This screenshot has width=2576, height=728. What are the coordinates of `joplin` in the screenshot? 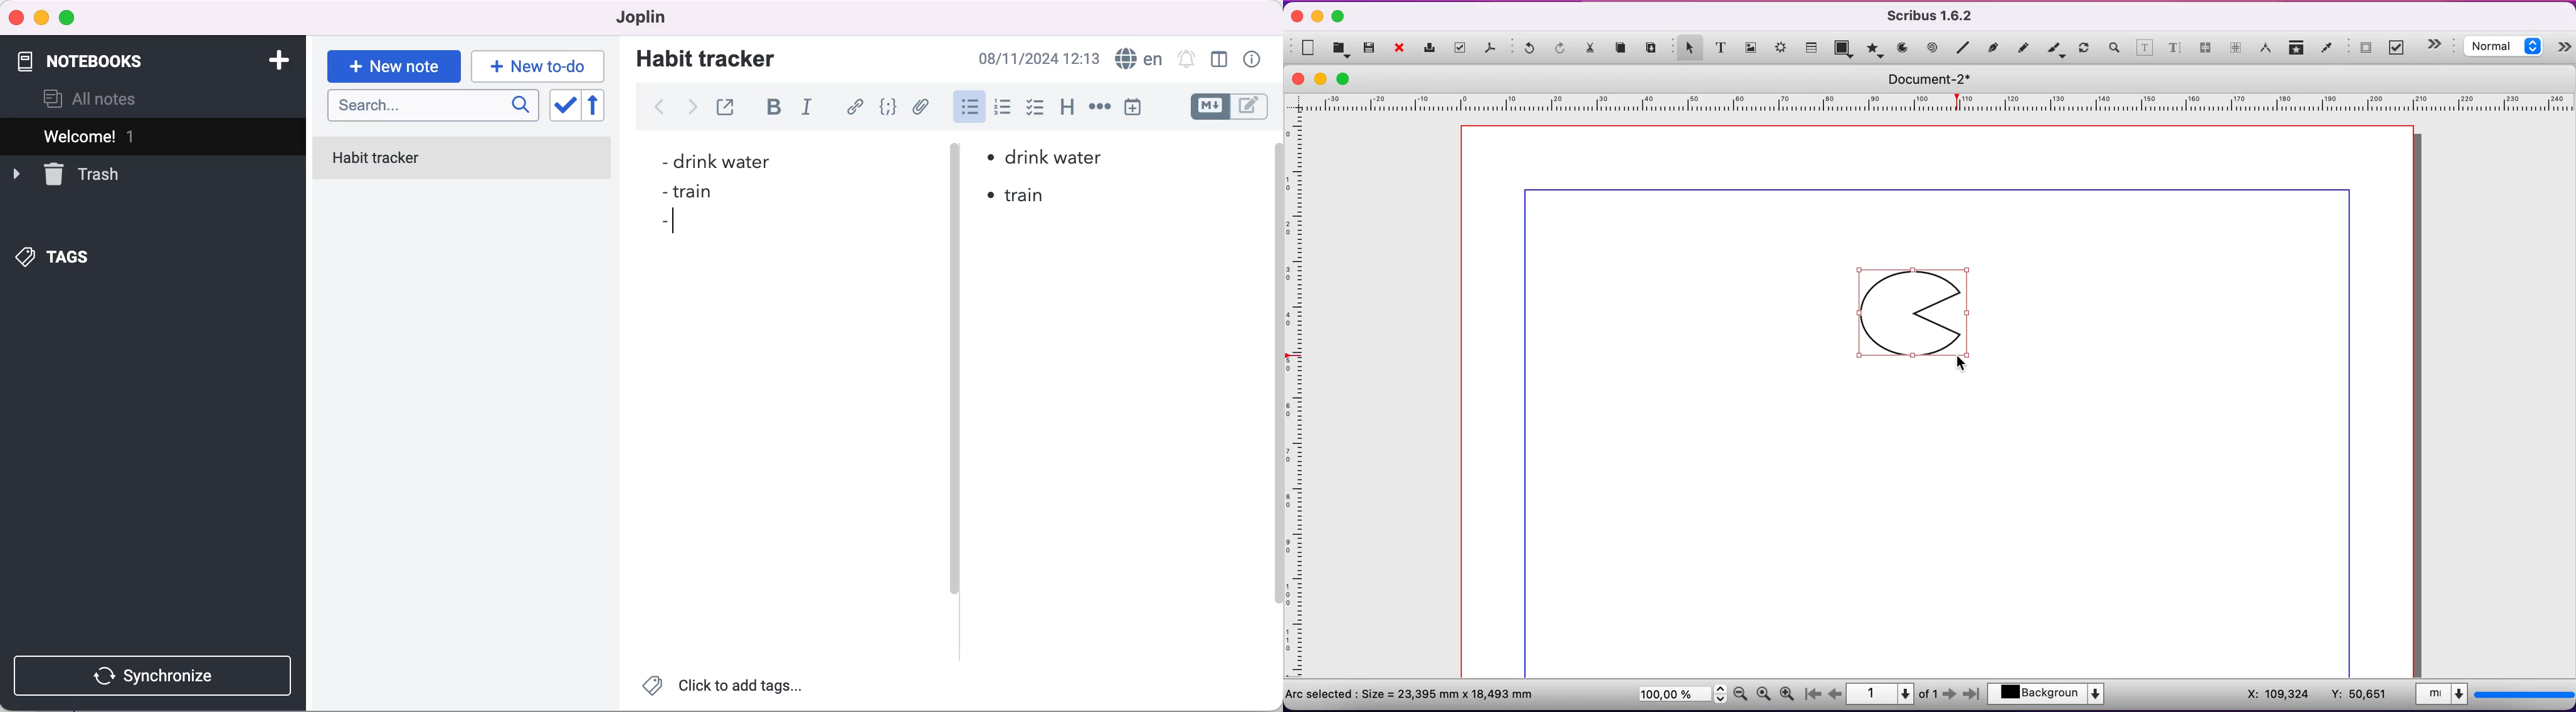 It's located at (636, 16).